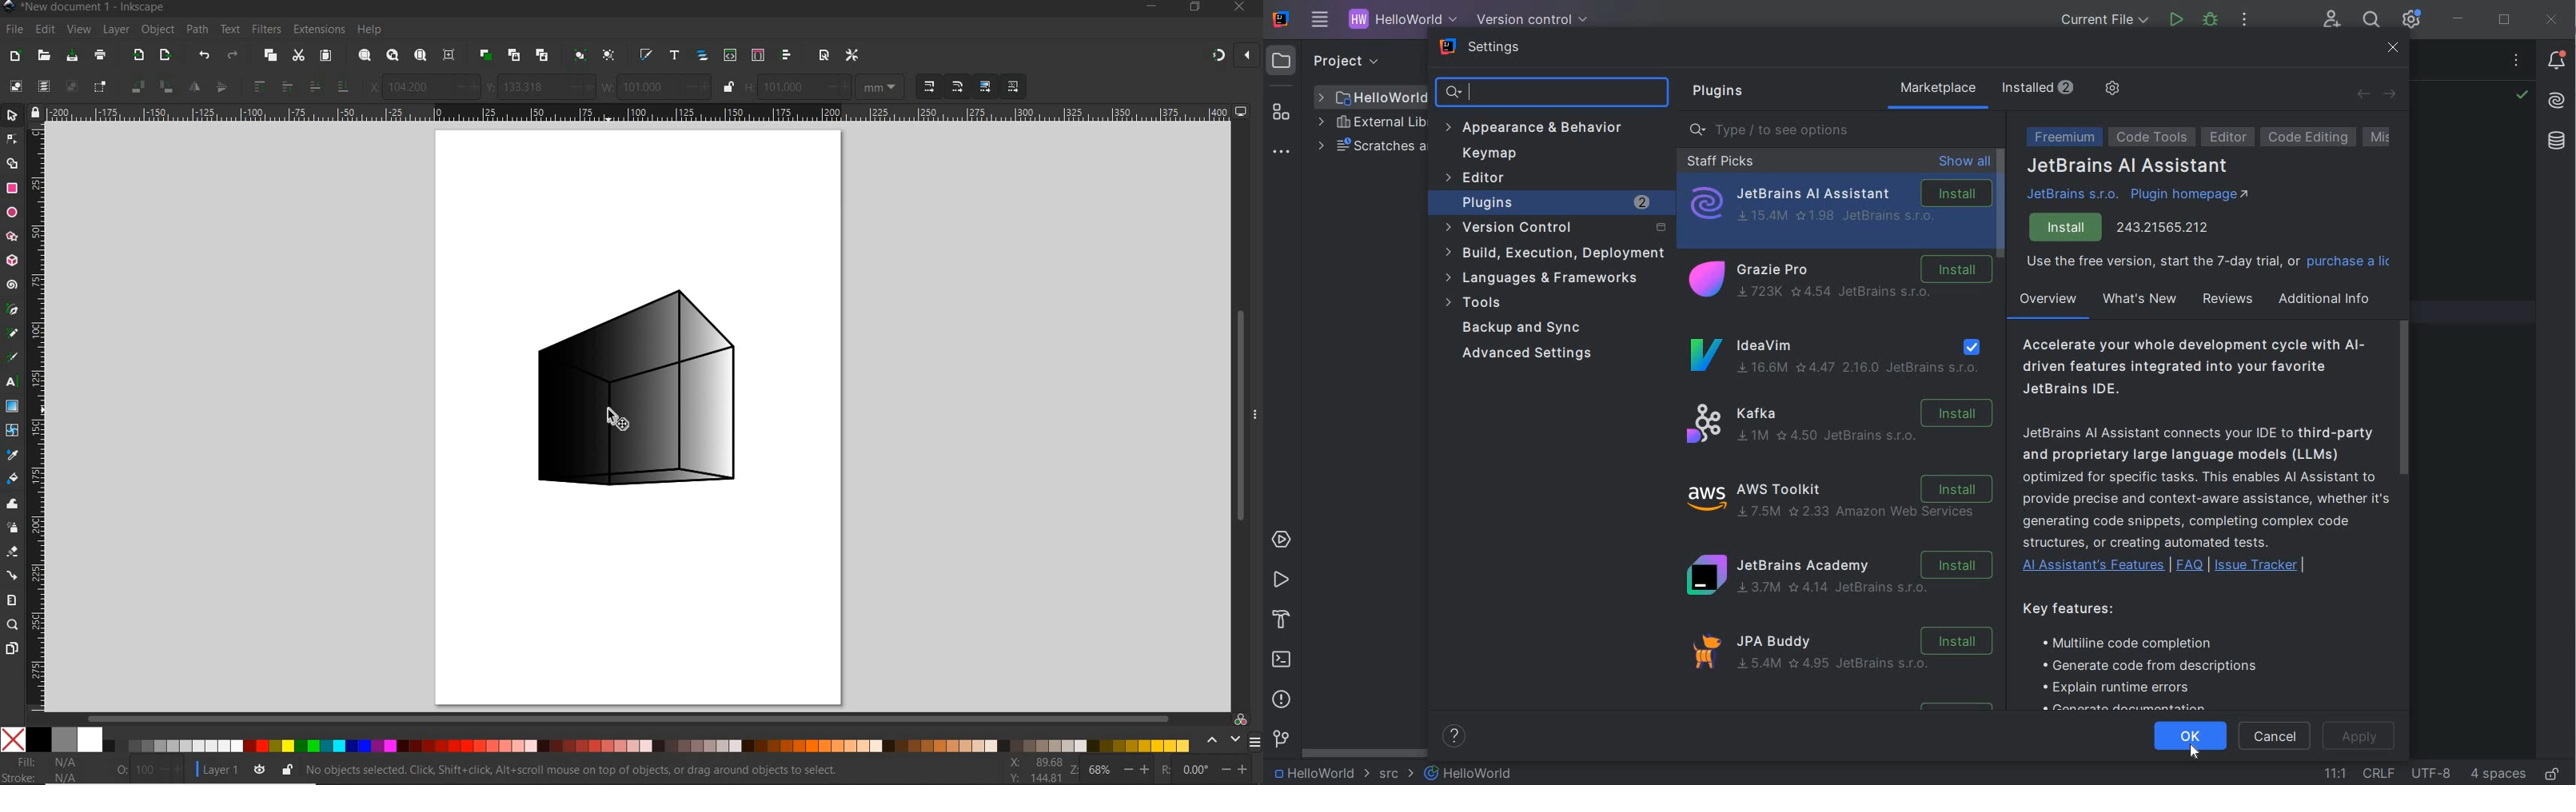 This screenshot has height=812, width=2576. What do you see at coordinates (464, 87) in the screenshot?
I see `increase/decrease` at bounding box center [464, 87].